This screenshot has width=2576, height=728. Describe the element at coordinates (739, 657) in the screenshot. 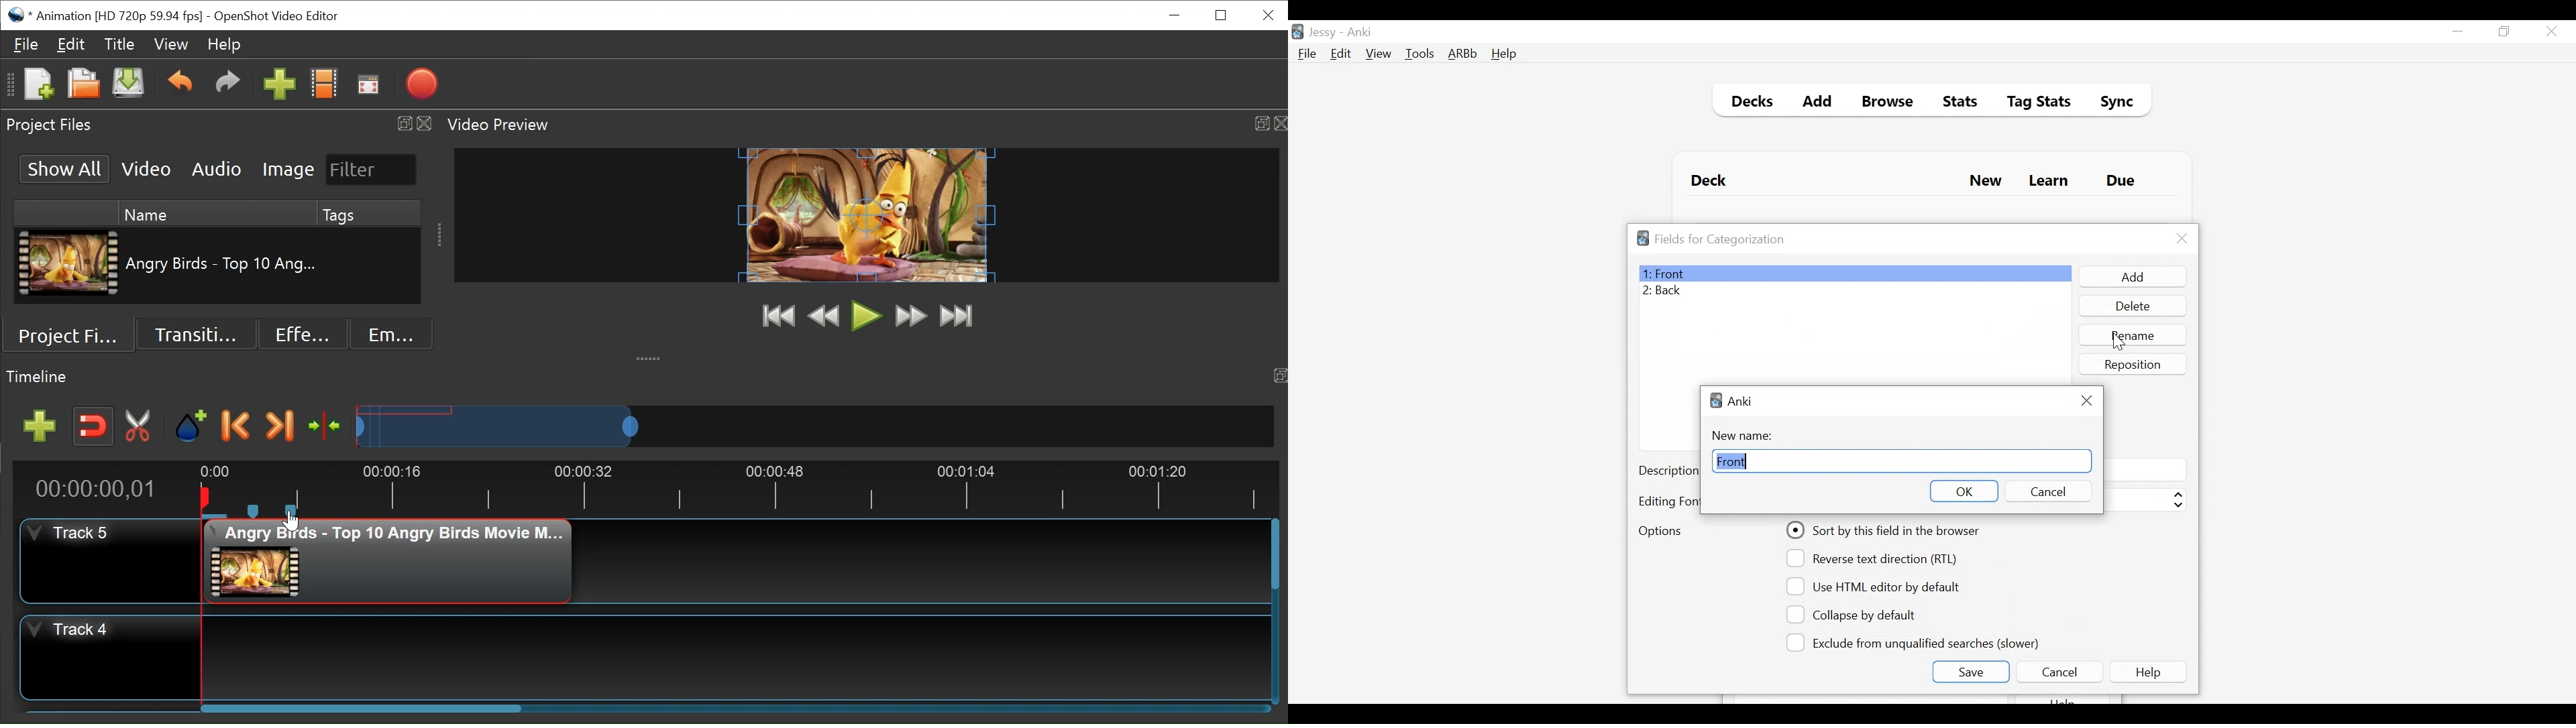

I see `Track Panel` at that location.